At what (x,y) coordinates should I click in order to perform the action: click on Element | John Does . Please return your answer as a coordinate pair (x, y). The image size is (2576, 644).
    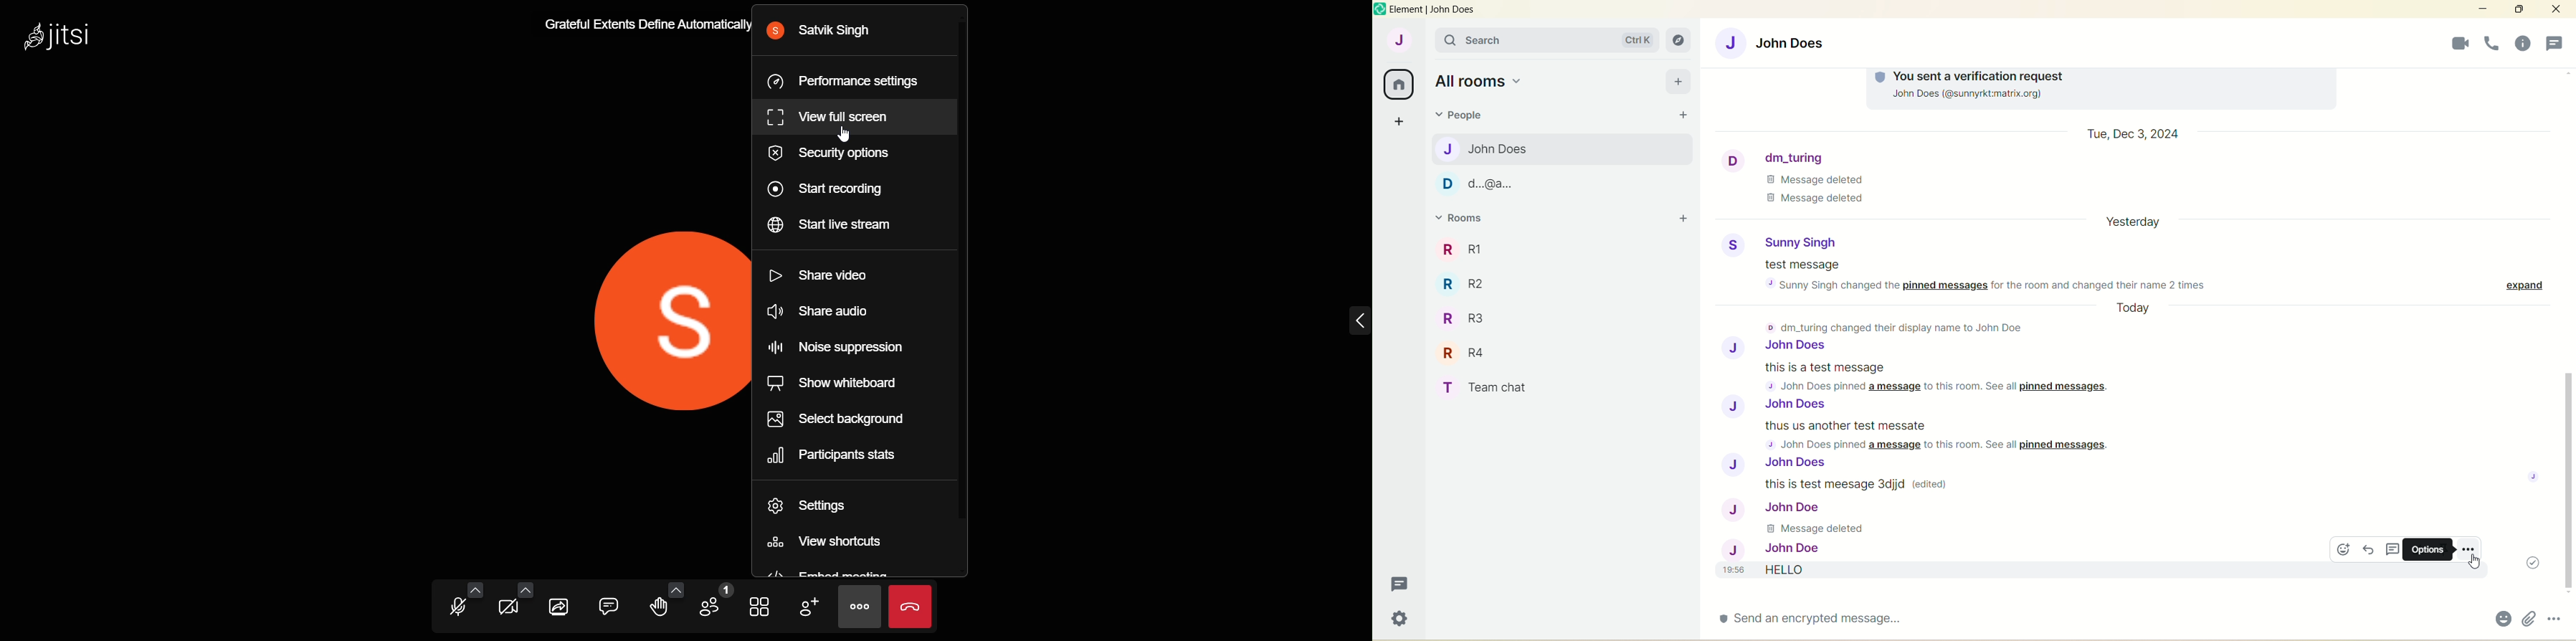
    Looking at the image, I should click on (1434, 10).